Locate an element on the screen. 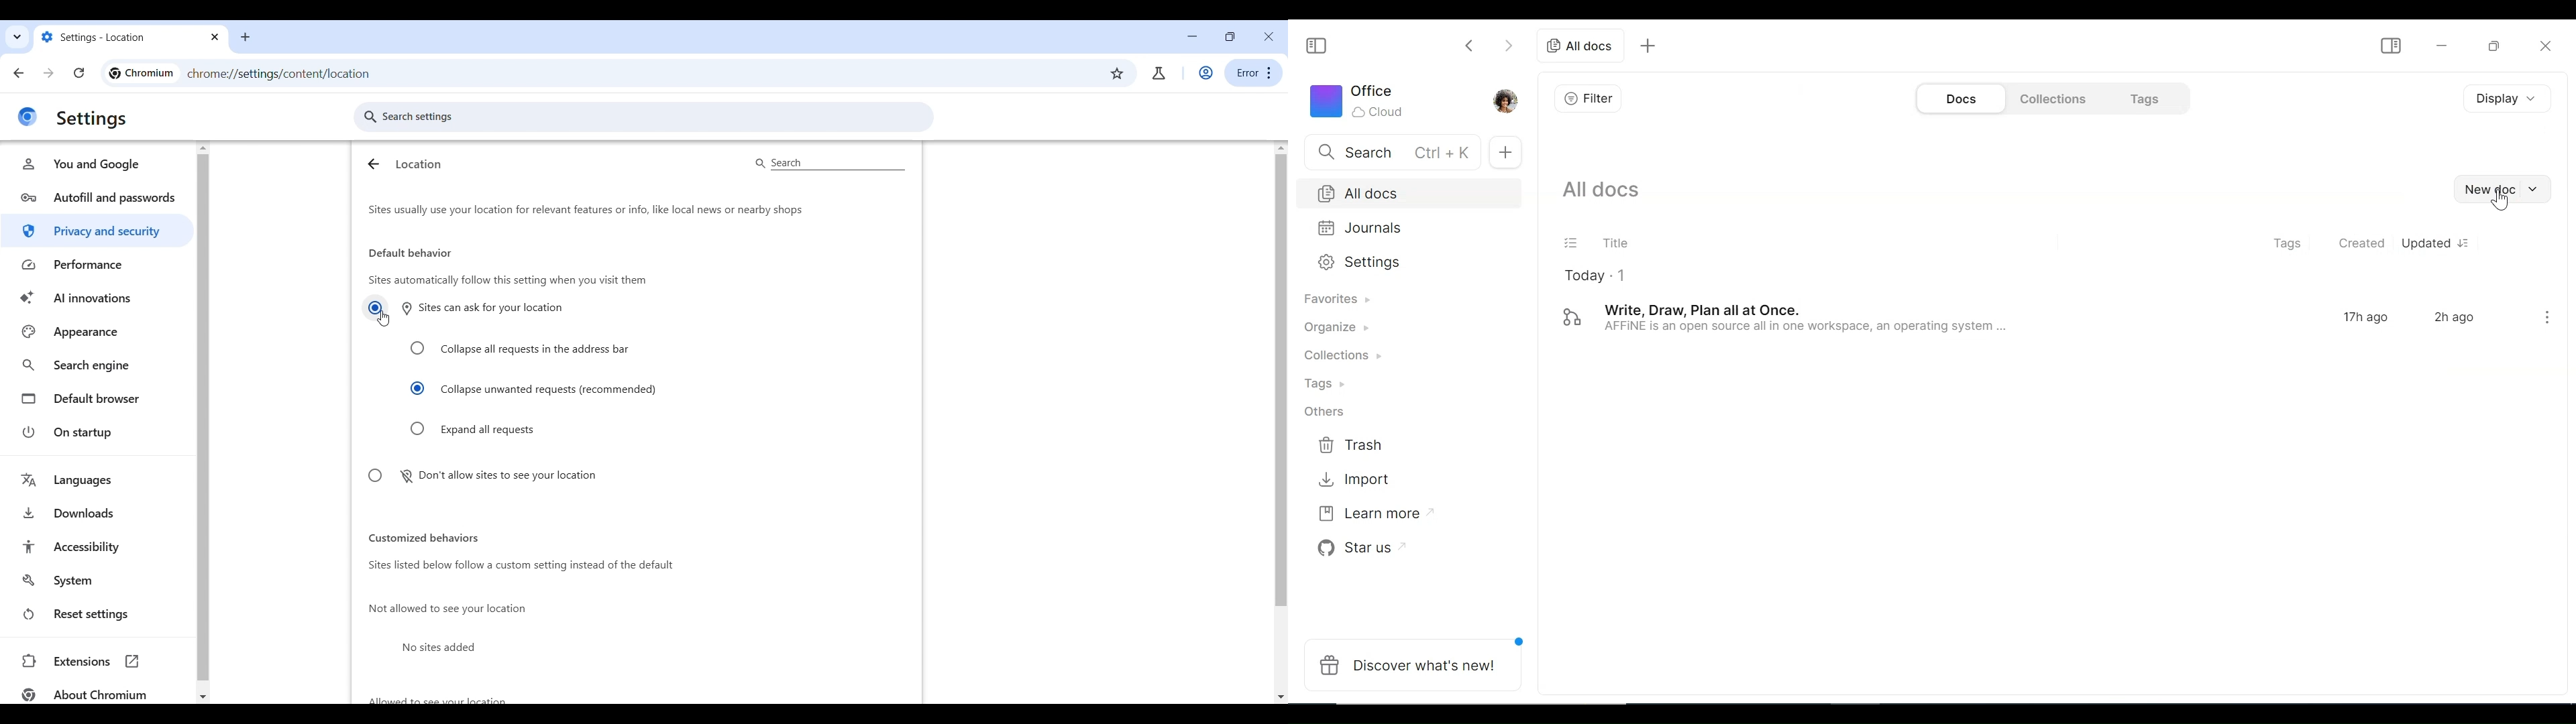 This screenshot has height=728, width=2576. Collections is located at coordinates (2050, 98).